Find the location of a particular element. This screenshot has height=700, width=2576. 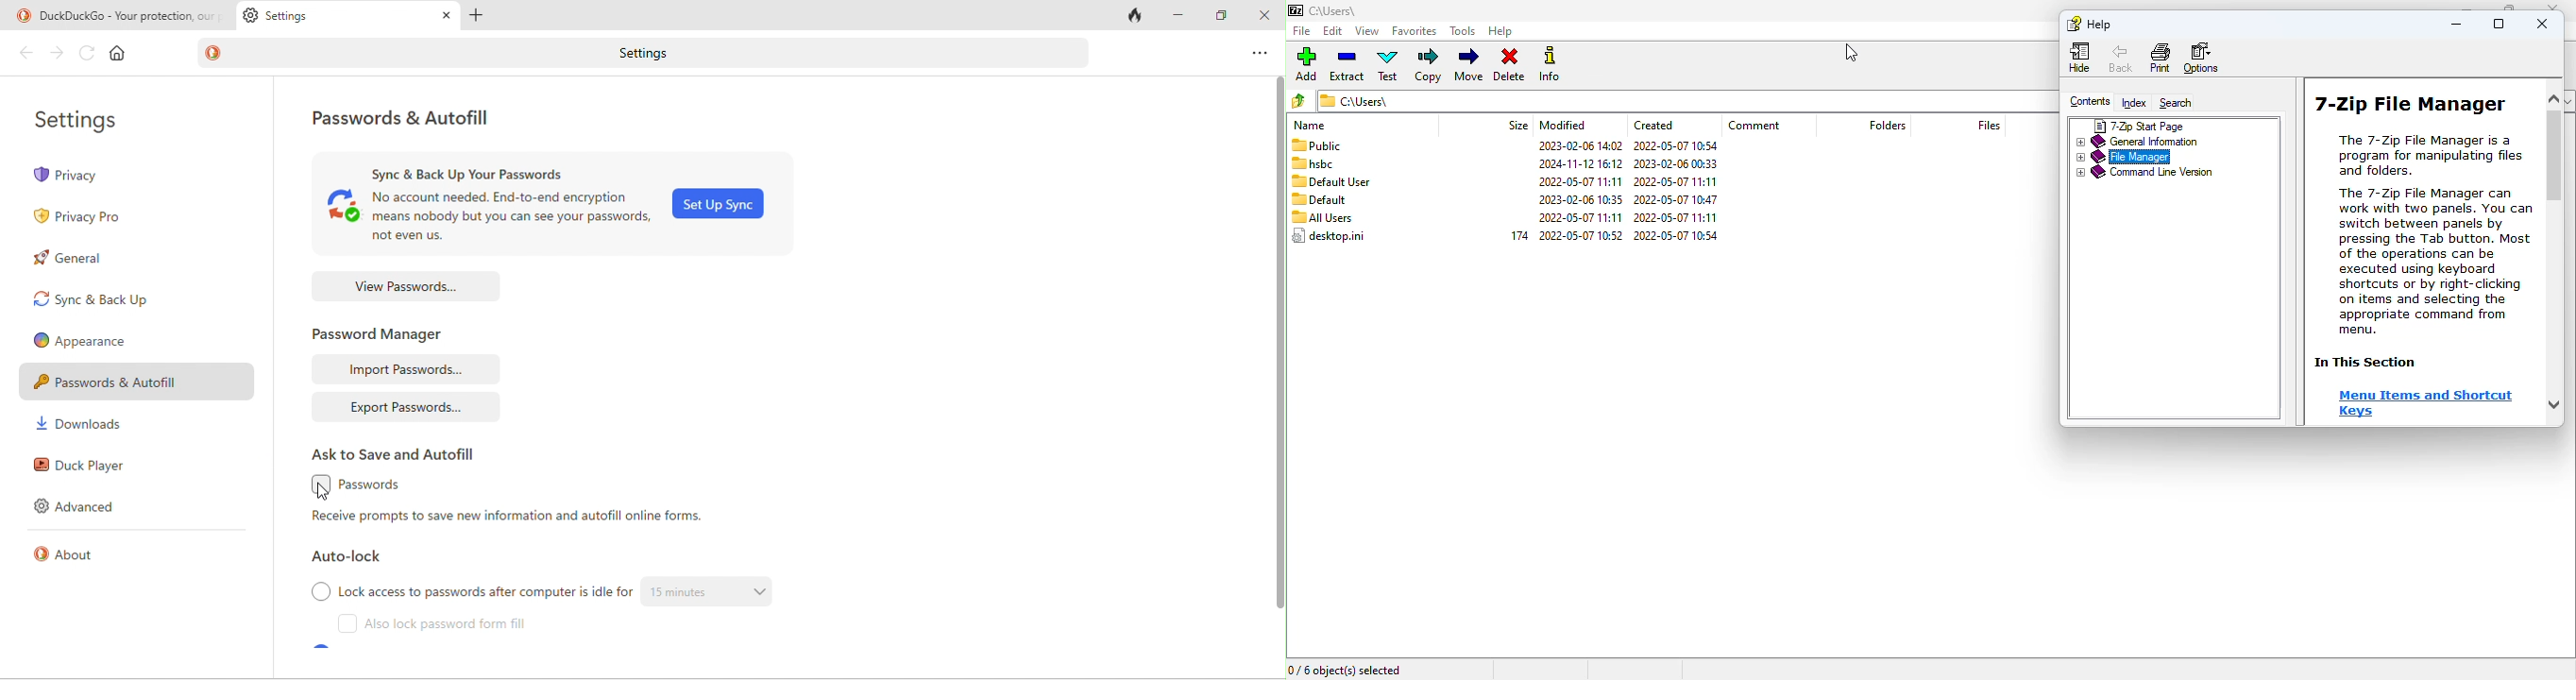

minimize is located at coordinates (2466, 10).